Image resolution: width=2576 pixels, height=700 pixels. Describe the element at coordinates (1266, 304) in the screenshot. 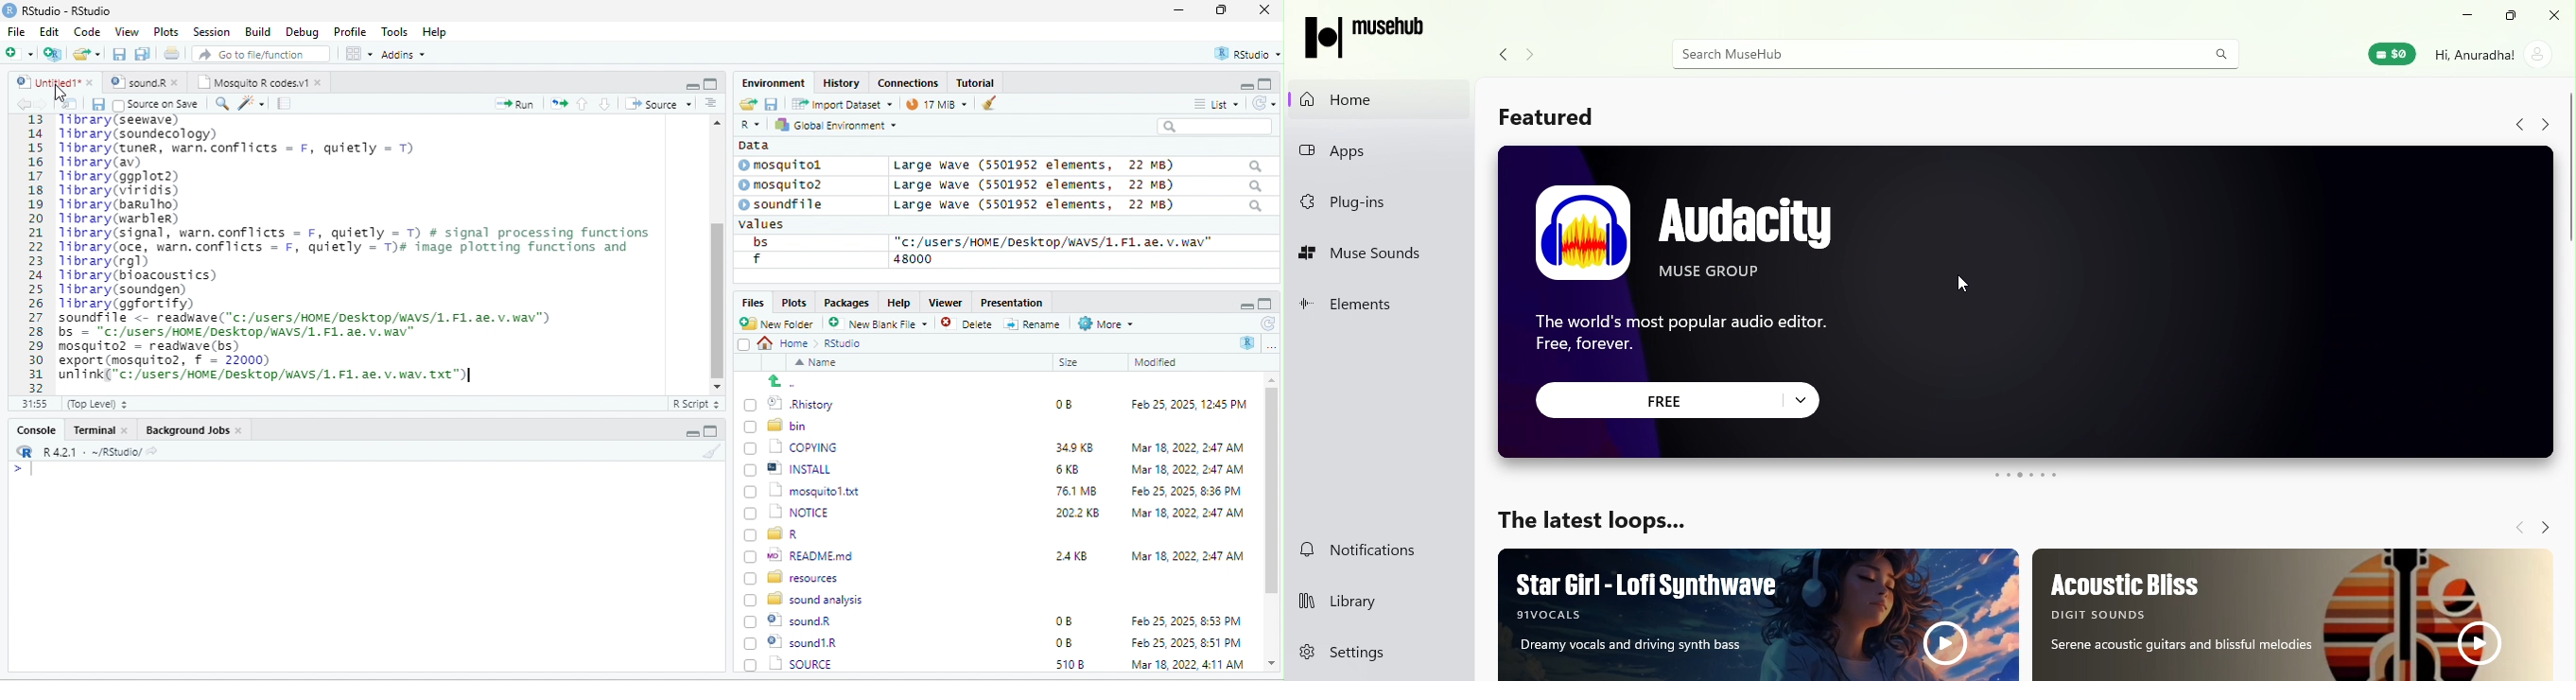

I see `maximize` at that location.